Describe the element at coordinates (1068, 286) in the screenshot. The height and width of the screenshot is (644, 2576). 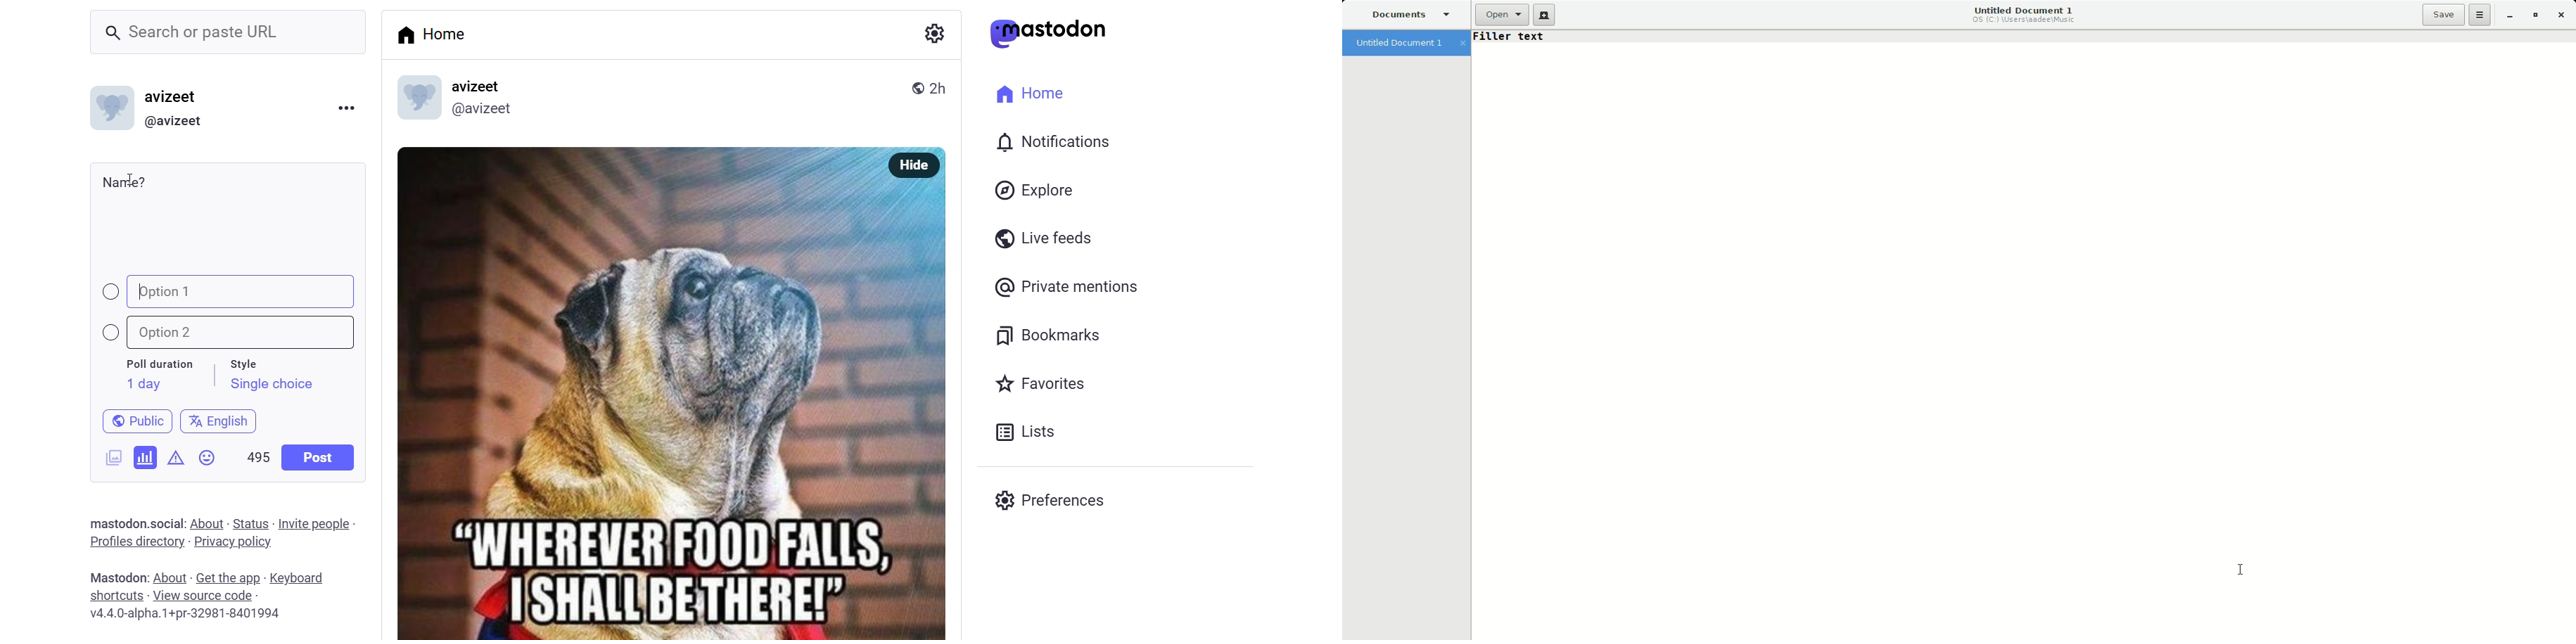
I see `private mention` at that location.